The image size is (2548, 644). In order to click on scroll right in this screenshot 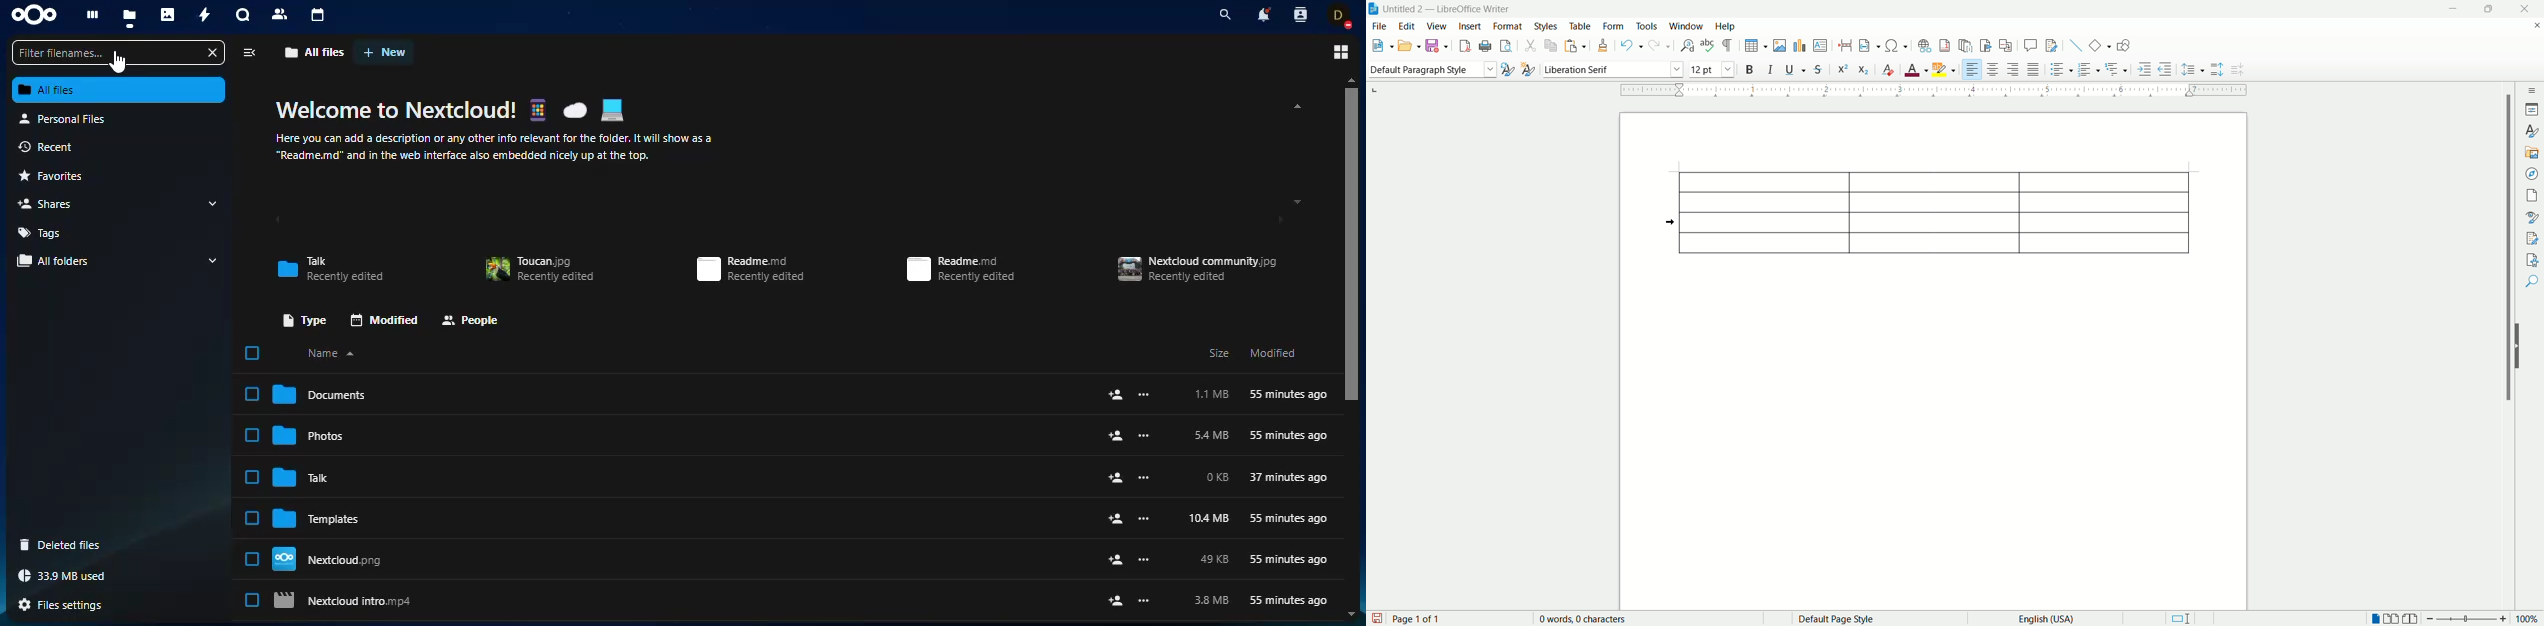, I will do `click(1278, 220)`.